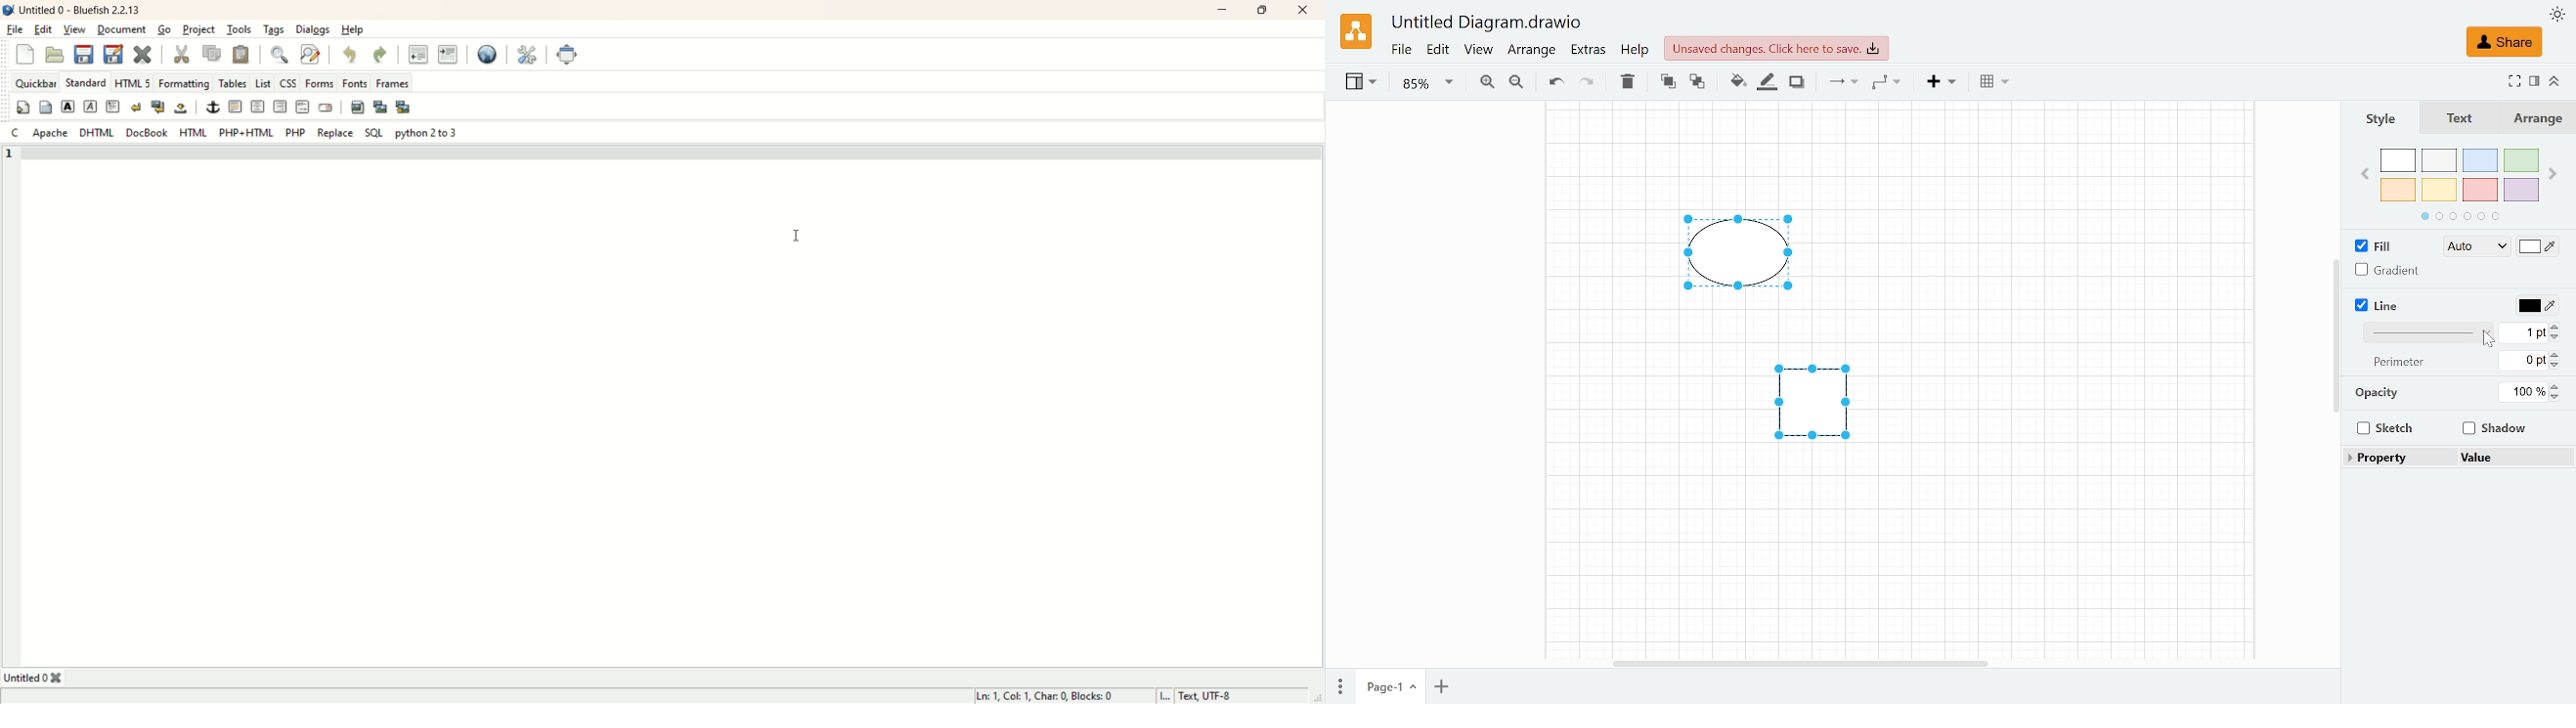 The width and height of the screenshot is (2576, 728). I want to click on quickbar, so click(35, 84).